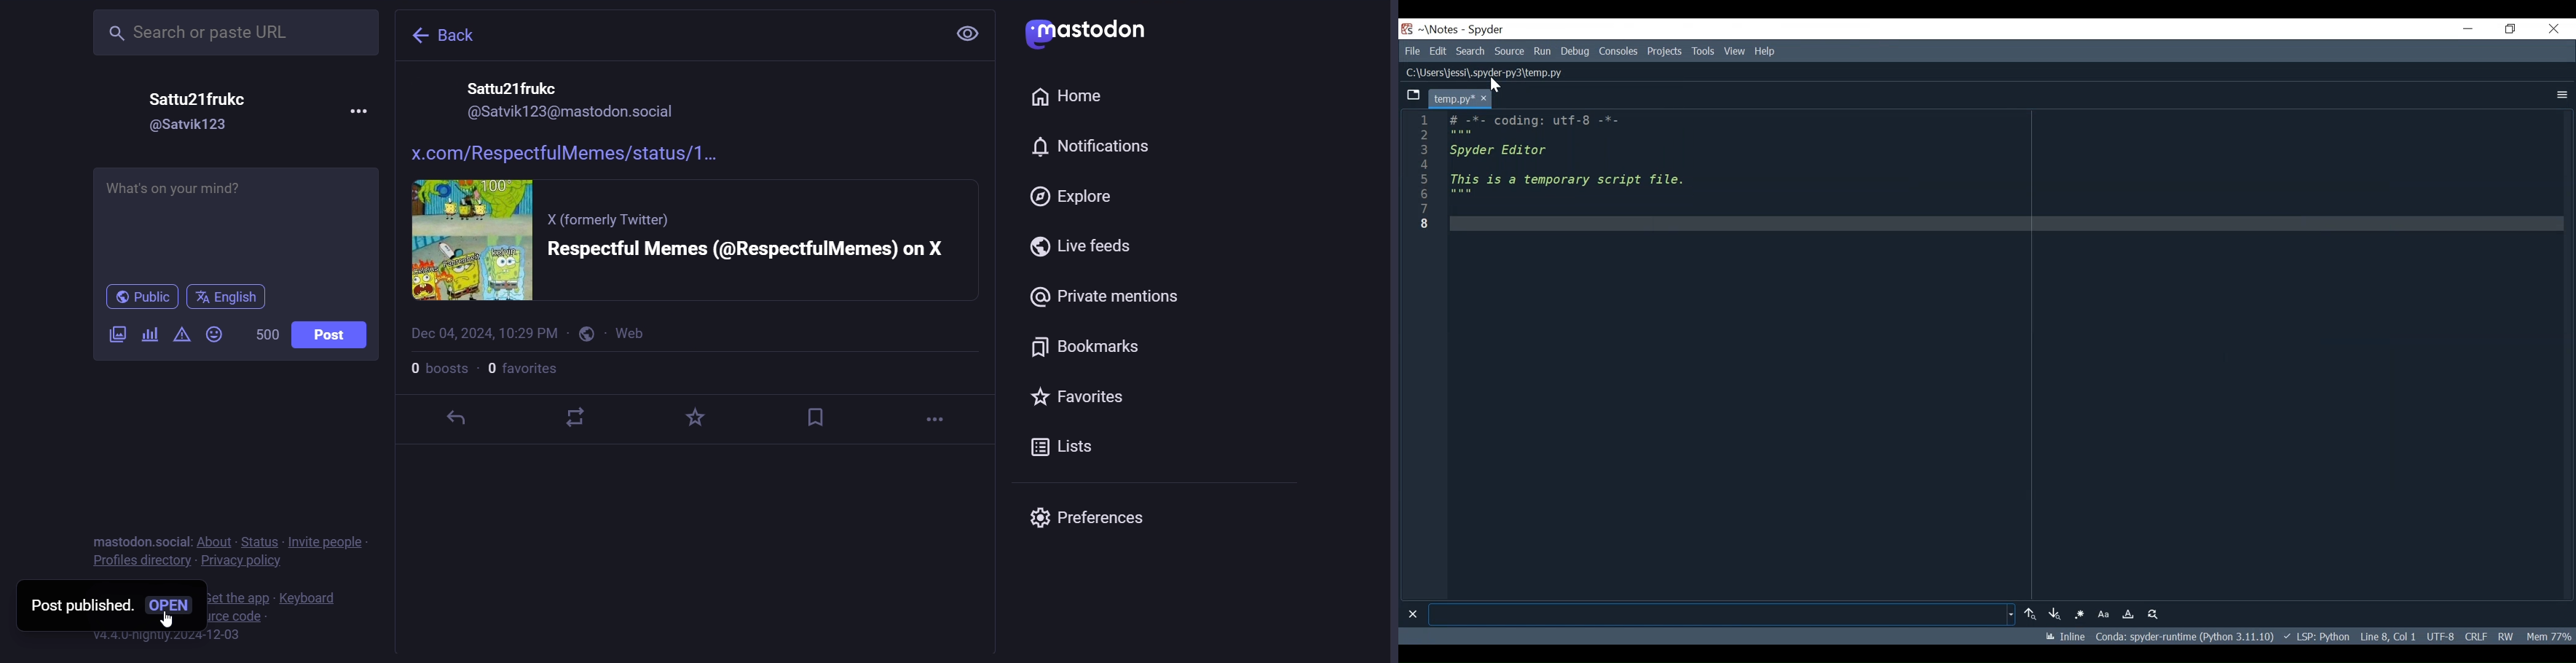  Describe the element at coordinates (1067, 198) in the screenshot. I see `explore` at that location.